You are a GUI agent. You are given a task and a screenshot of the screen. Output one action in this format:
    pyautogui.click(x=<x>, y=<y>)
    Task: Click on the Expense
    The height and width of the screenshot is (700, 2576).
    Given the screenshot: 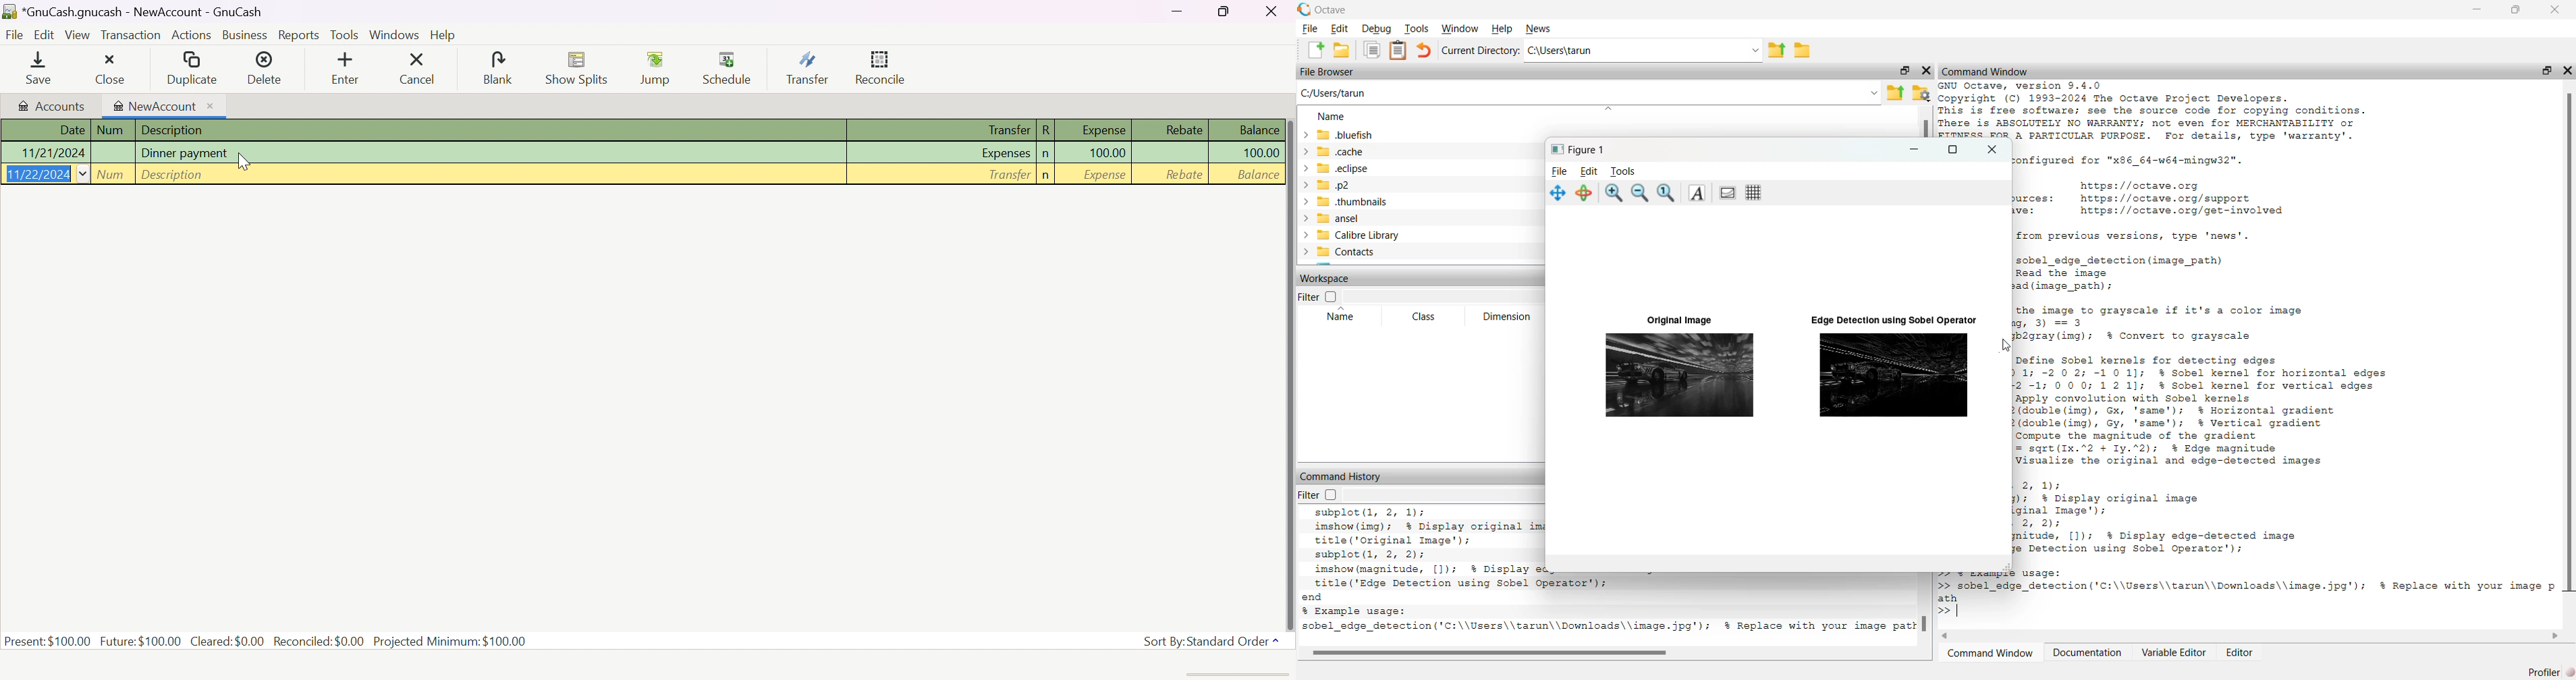 What is the action you would take?
    pyautogui.click(x=1103, y=130)
    